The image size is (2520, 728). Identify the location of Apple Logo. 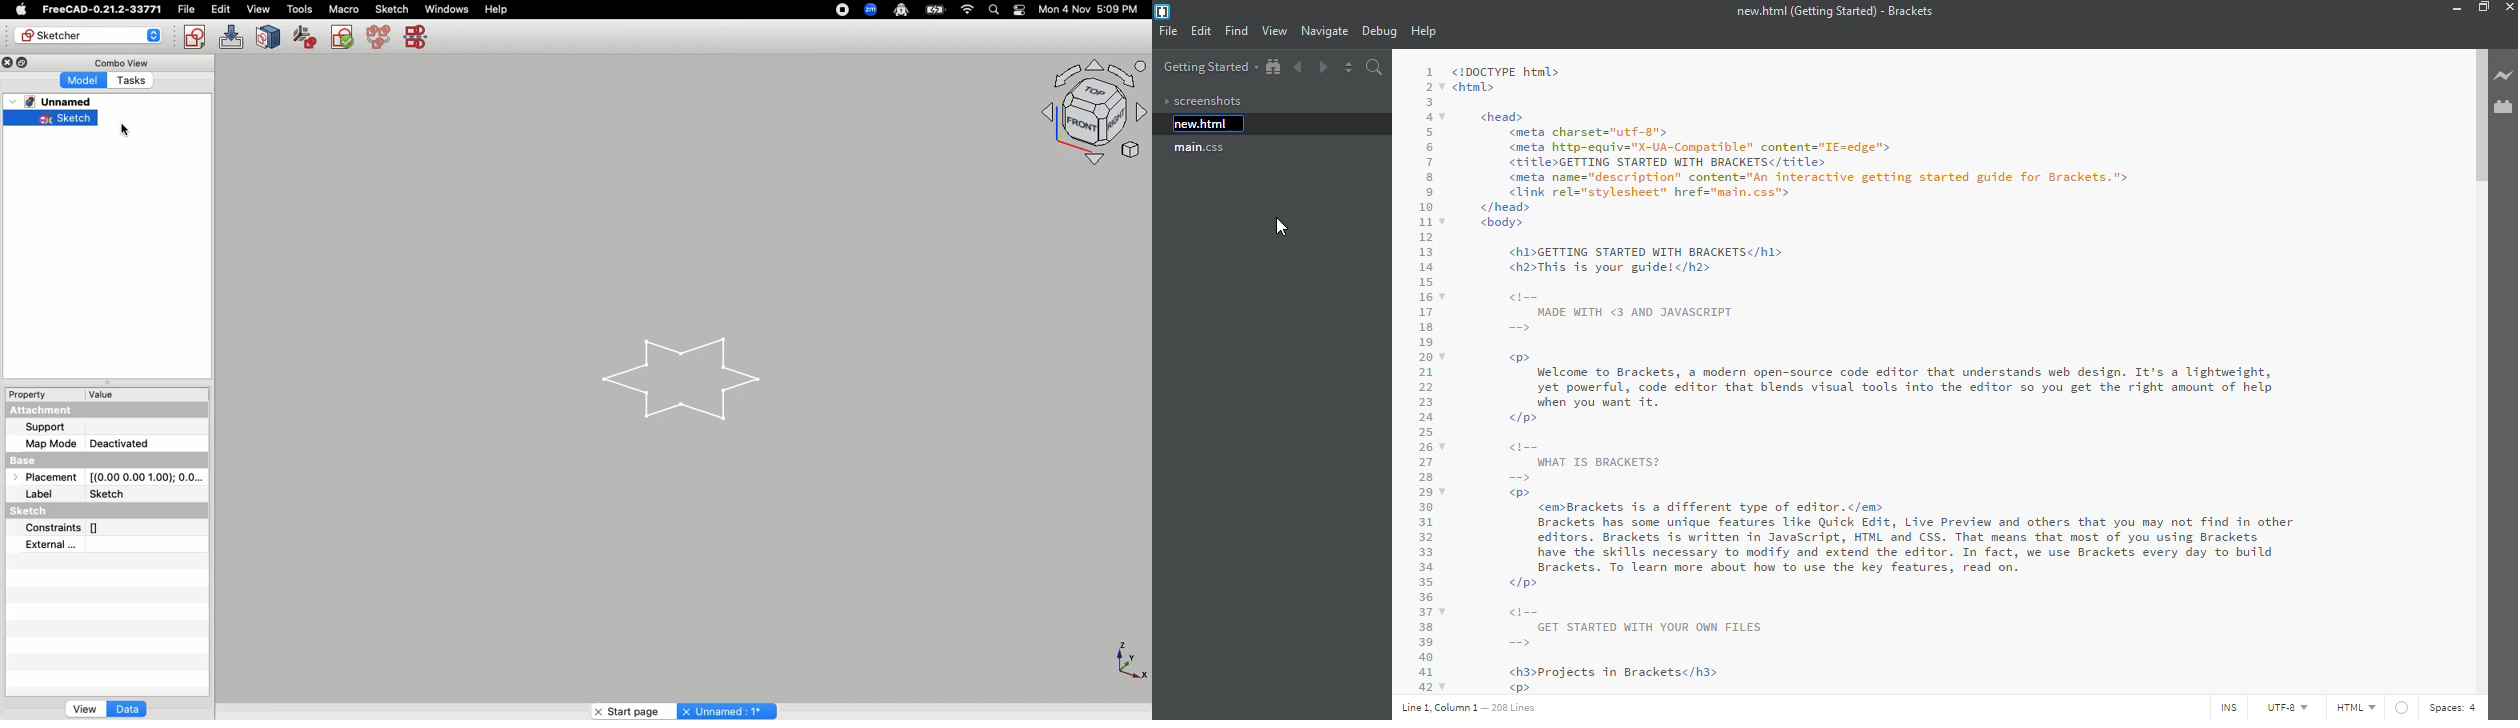
(19, 10).